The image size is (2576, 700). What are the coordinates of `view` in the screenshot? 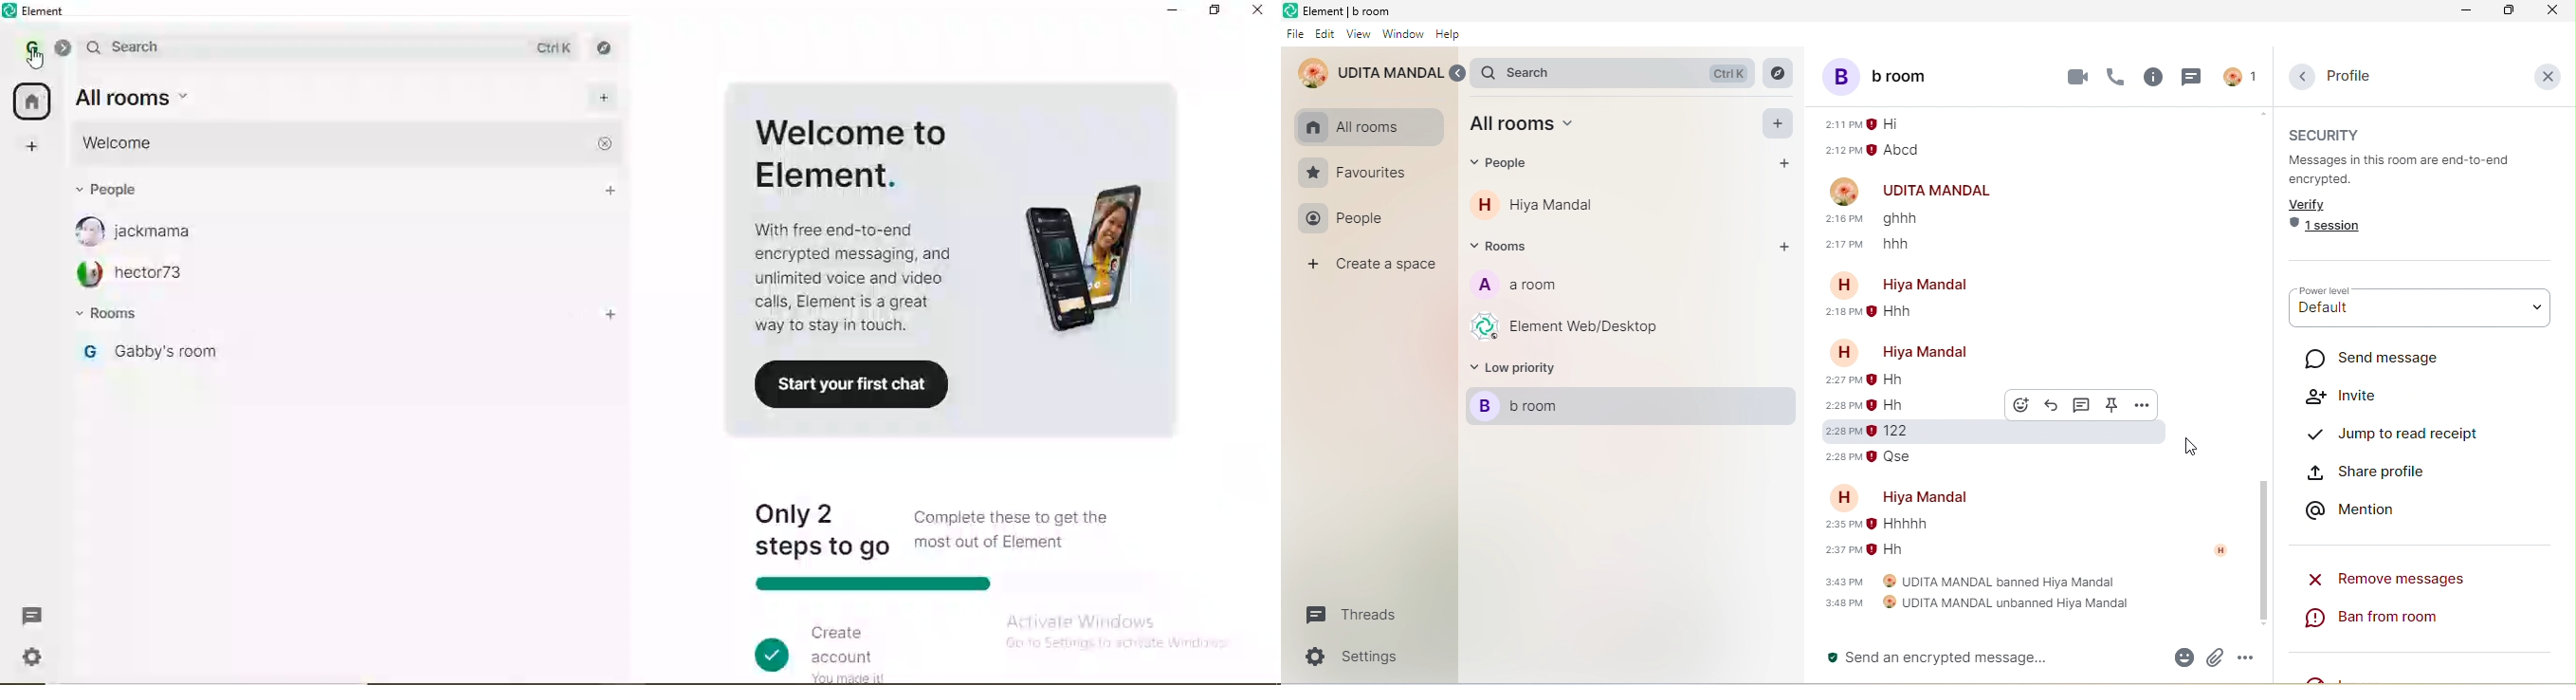 It's located at (1361, 33).